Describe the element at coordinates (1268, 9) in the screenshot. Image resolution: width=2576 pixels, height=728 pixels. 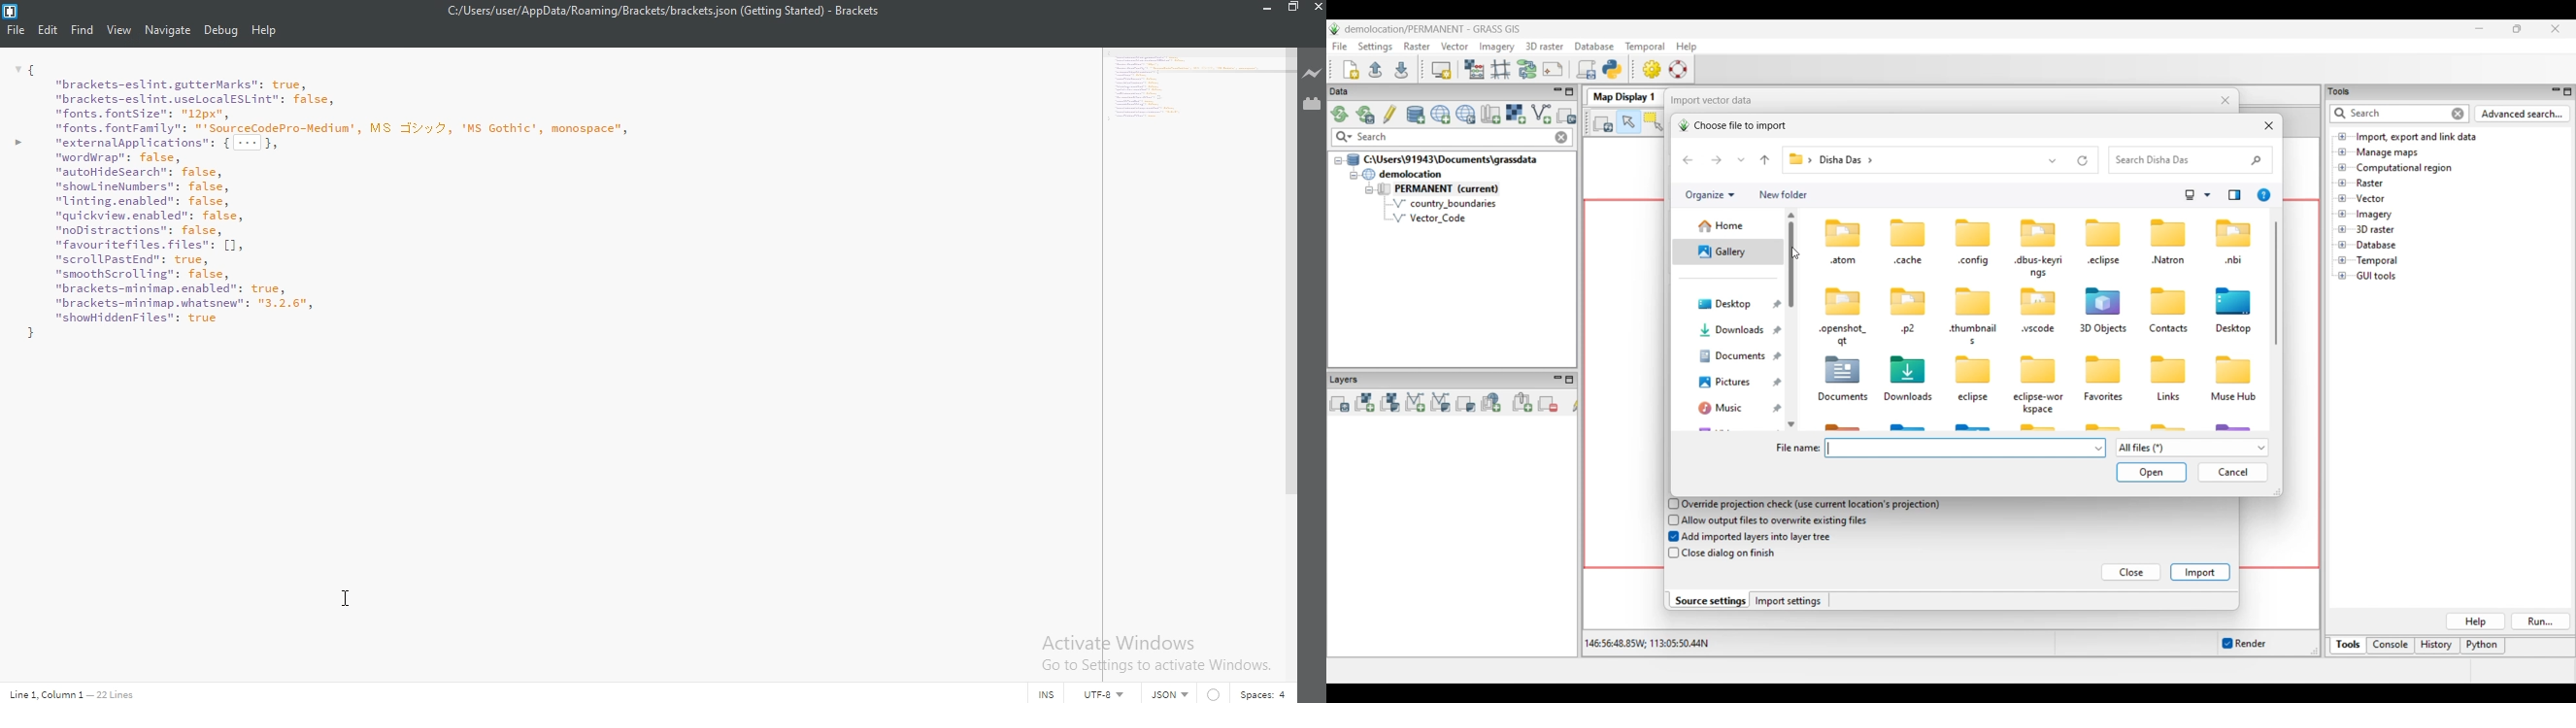
I see `Minimise` at that location.